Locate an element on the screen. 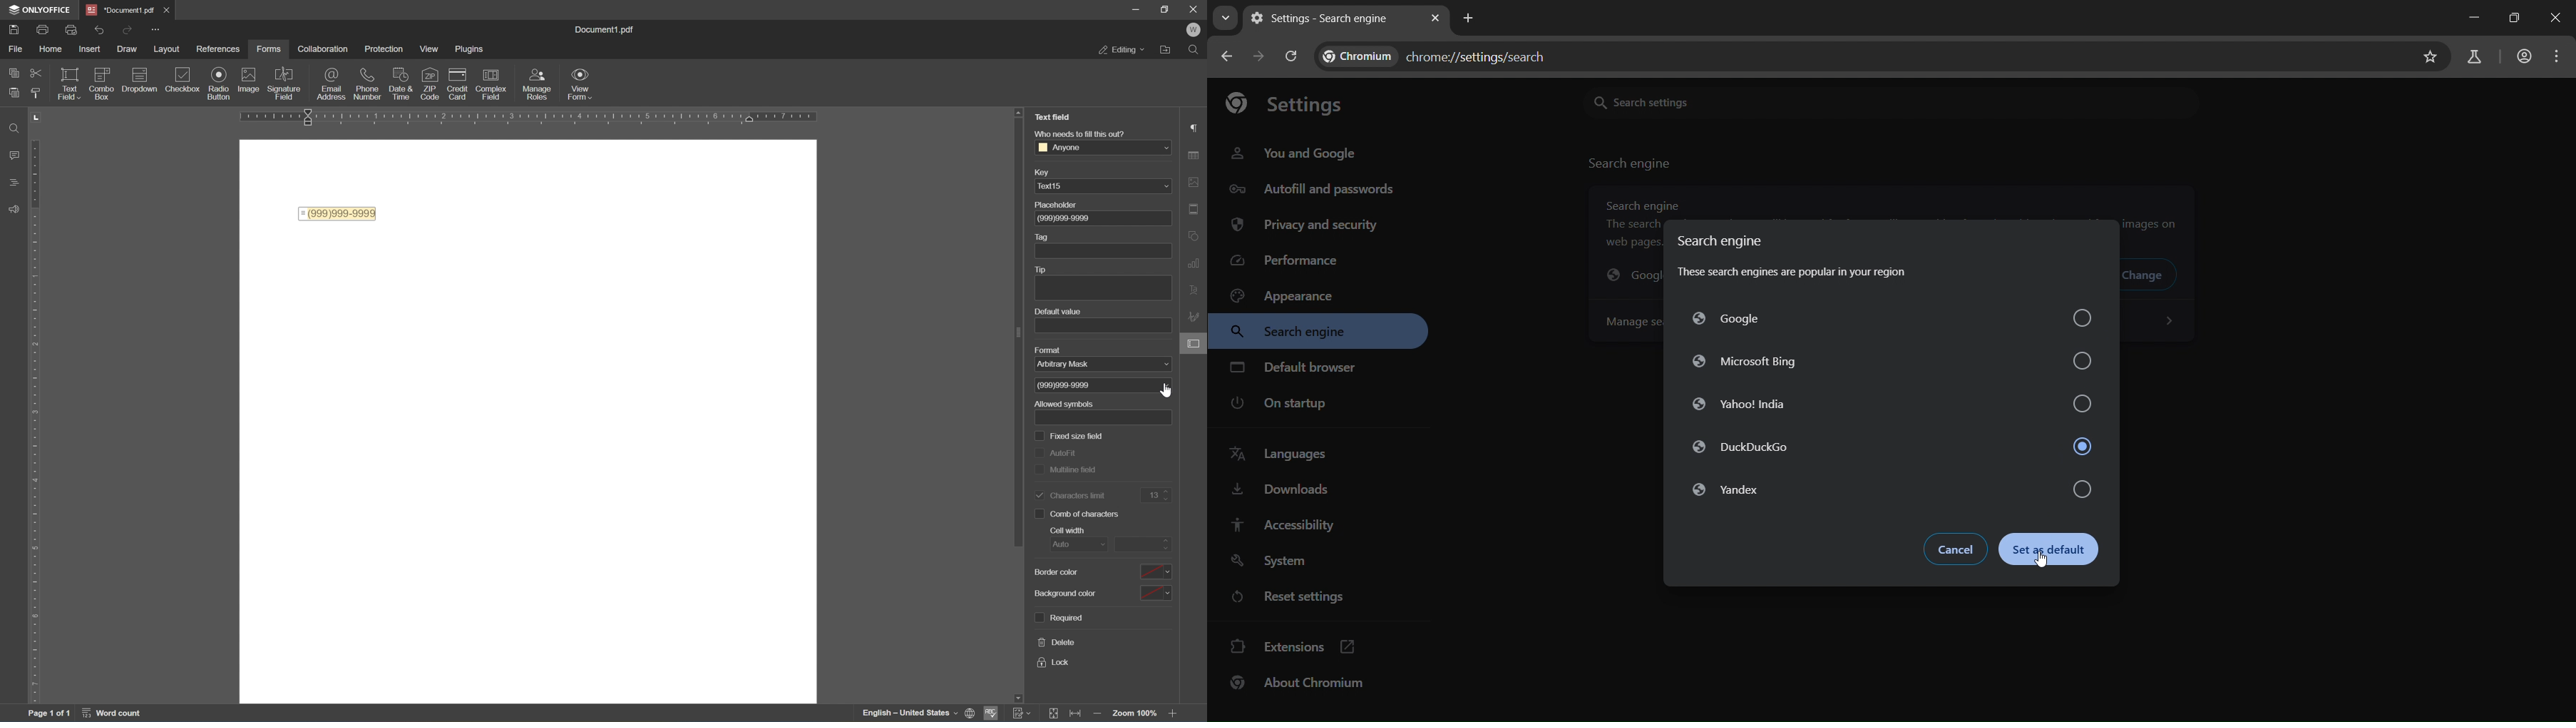 The width and height of the screenshot is (2576, 728). search engine is located at coordinates (1296, 332).